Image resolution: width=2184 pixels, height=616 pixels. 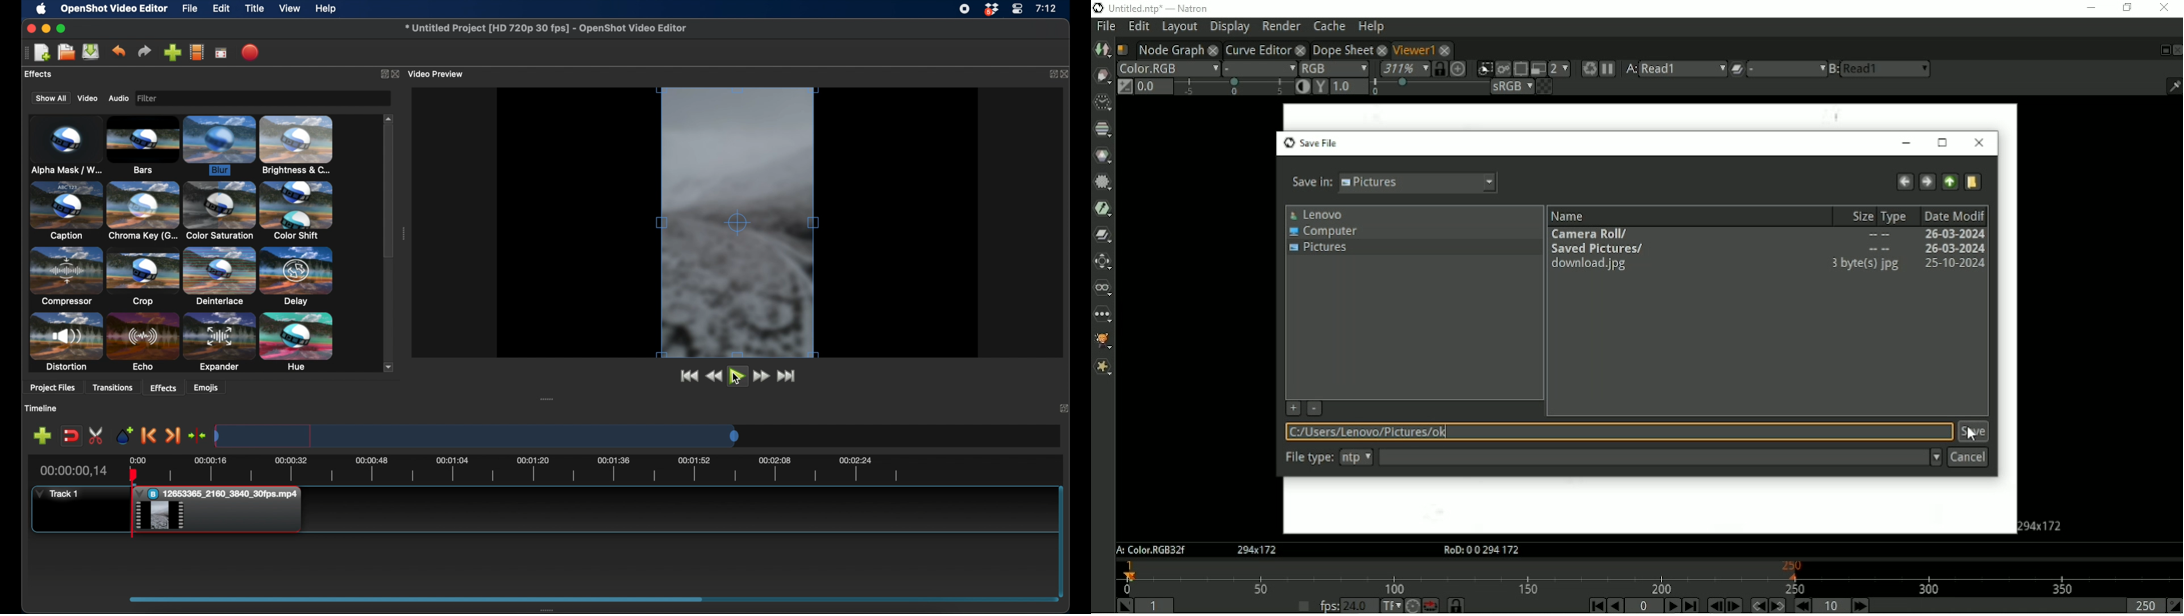 What do you see at coordinates (144, 51) in the screenshot?
I see `redo` at bounding box center [144, 51].